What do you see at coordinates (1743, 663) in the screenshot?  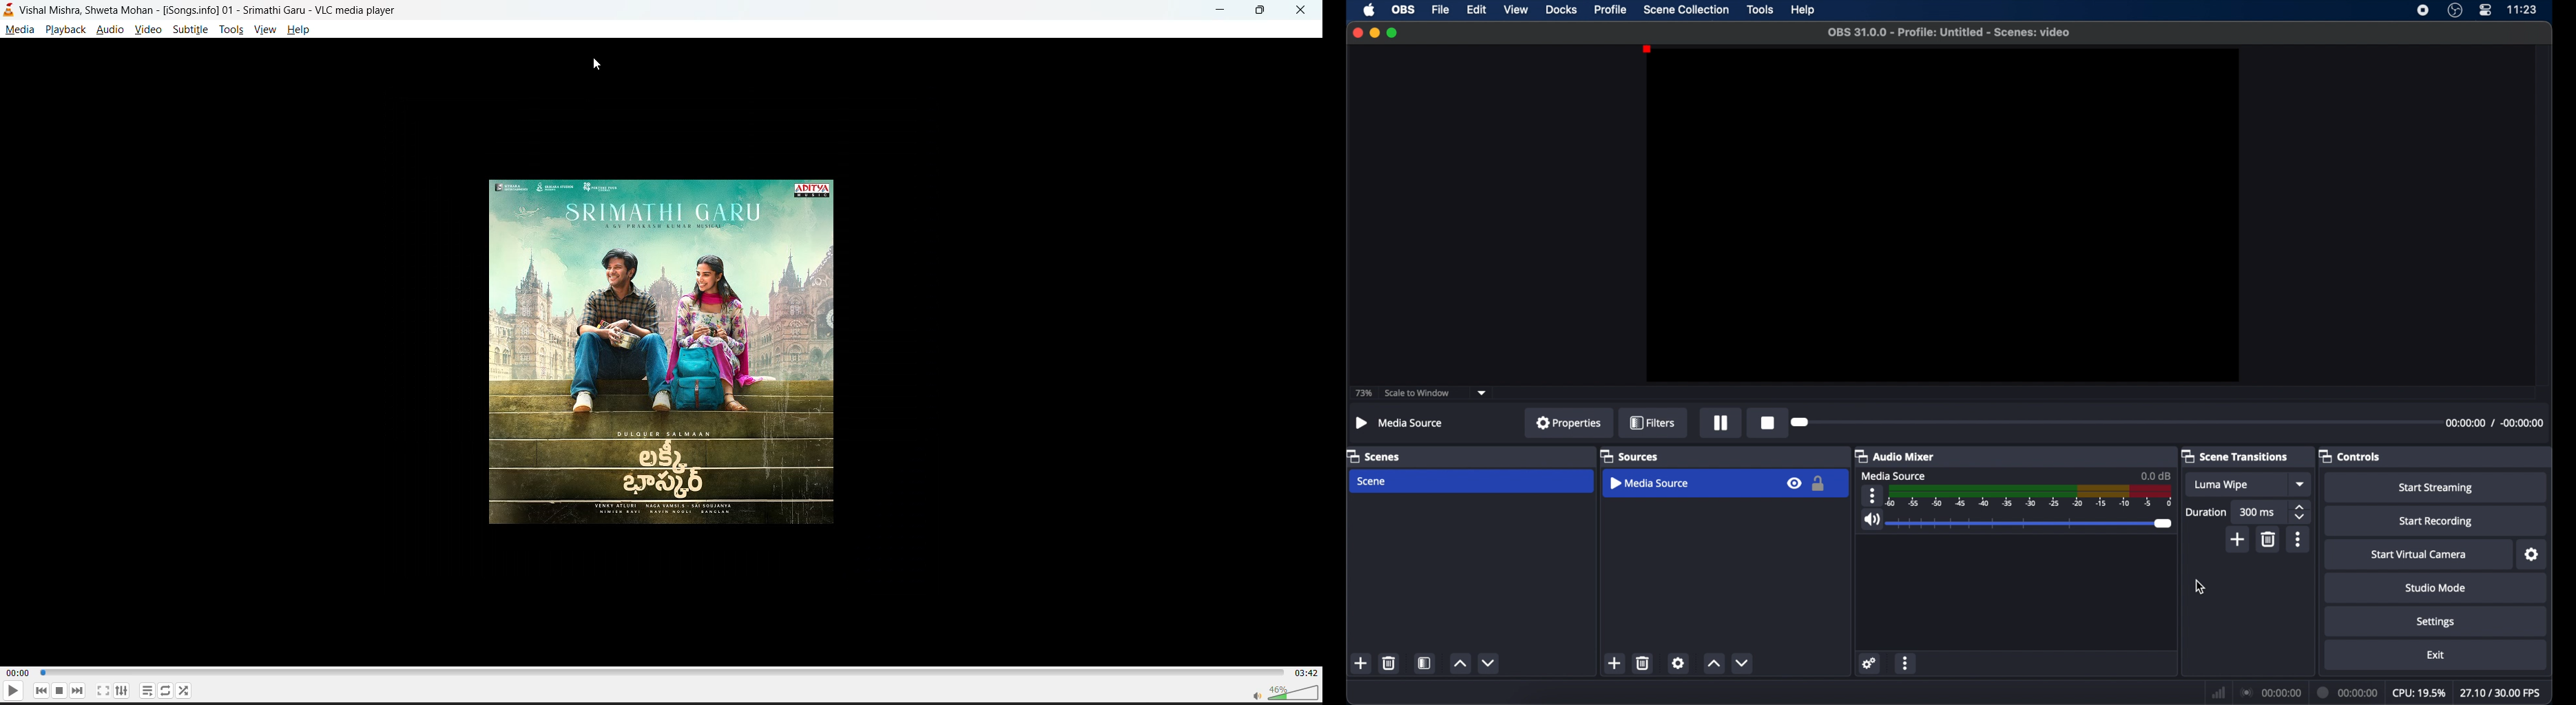 I see `decrement` at bounding box center [1743, 663].